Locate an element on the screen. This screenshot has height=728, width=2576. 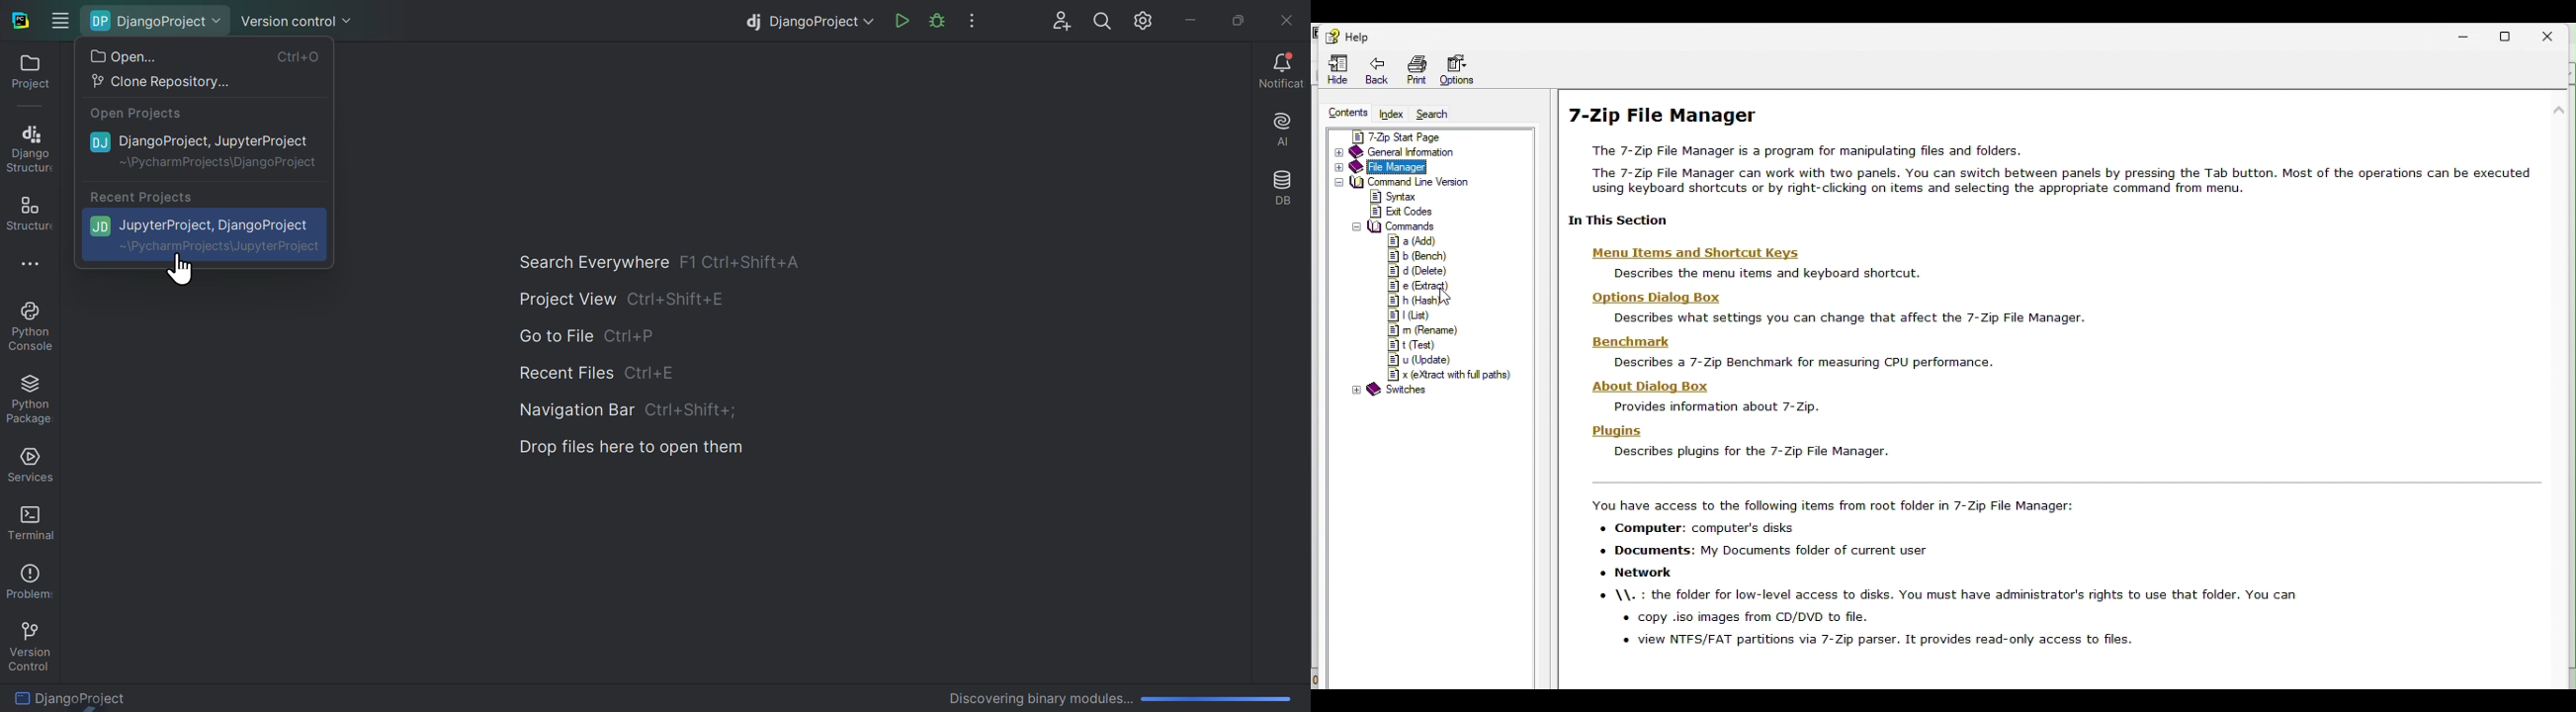
Back is located at coordinates (1377, 69).